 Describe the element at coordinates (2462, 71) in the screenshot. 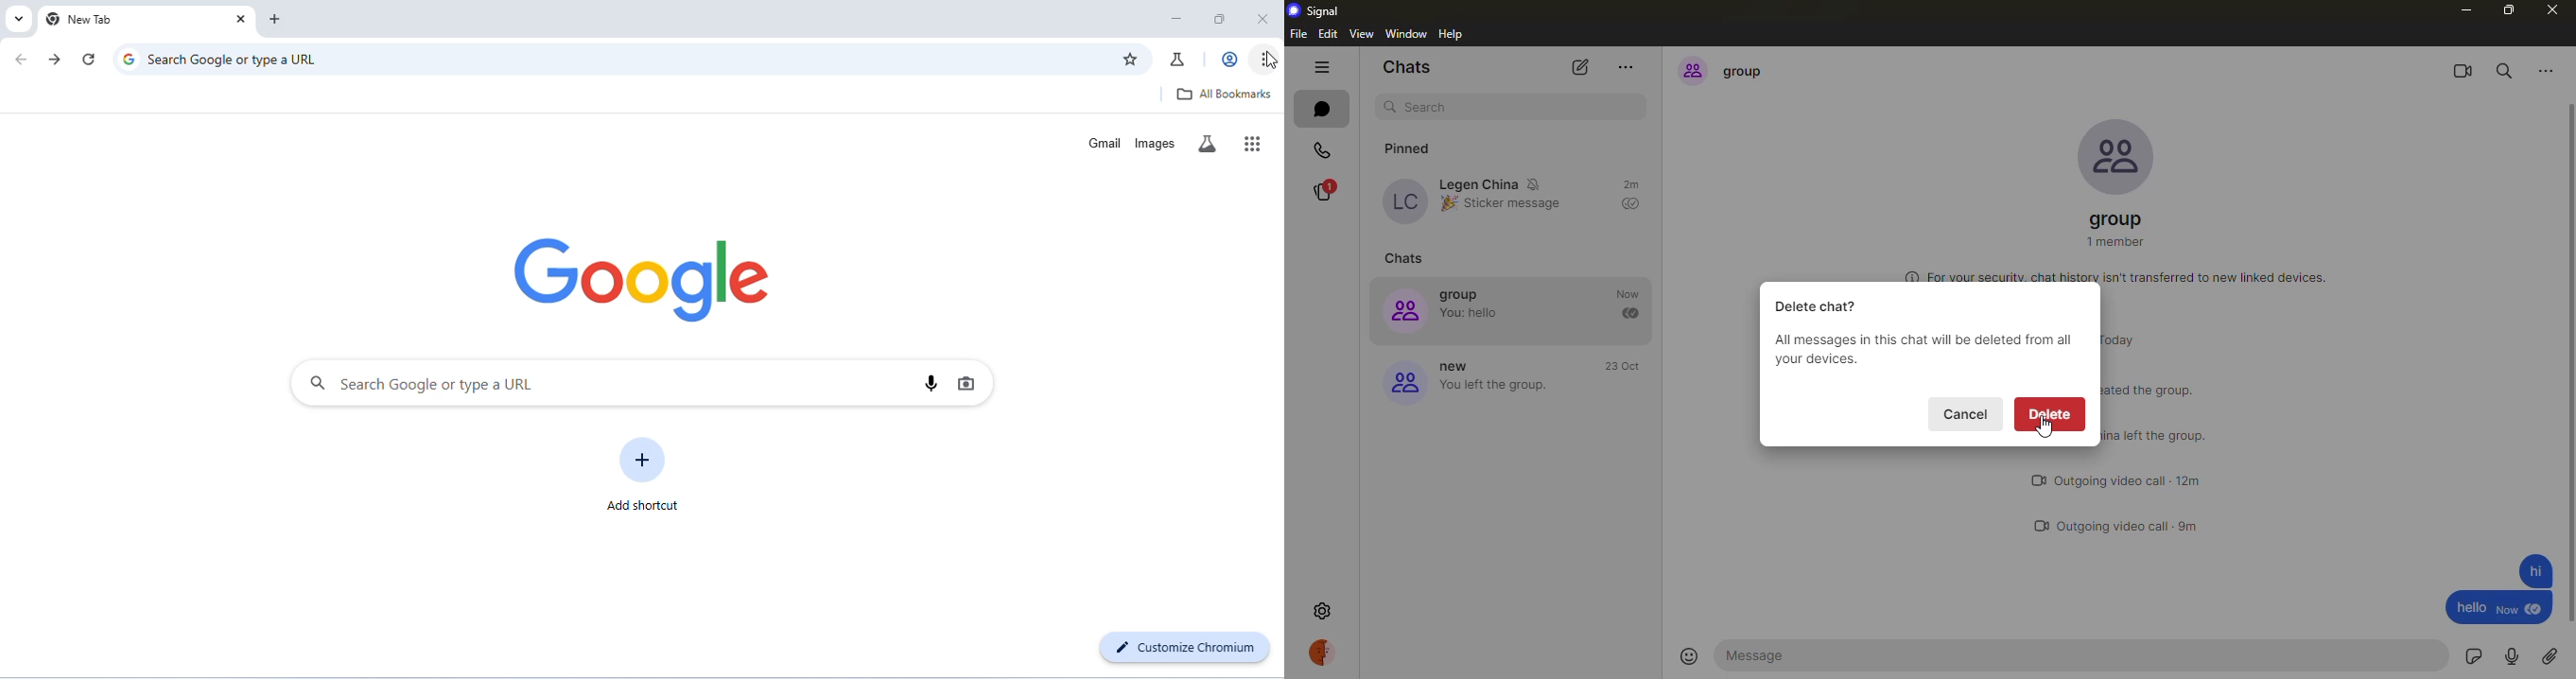

I see `video call` at that location.